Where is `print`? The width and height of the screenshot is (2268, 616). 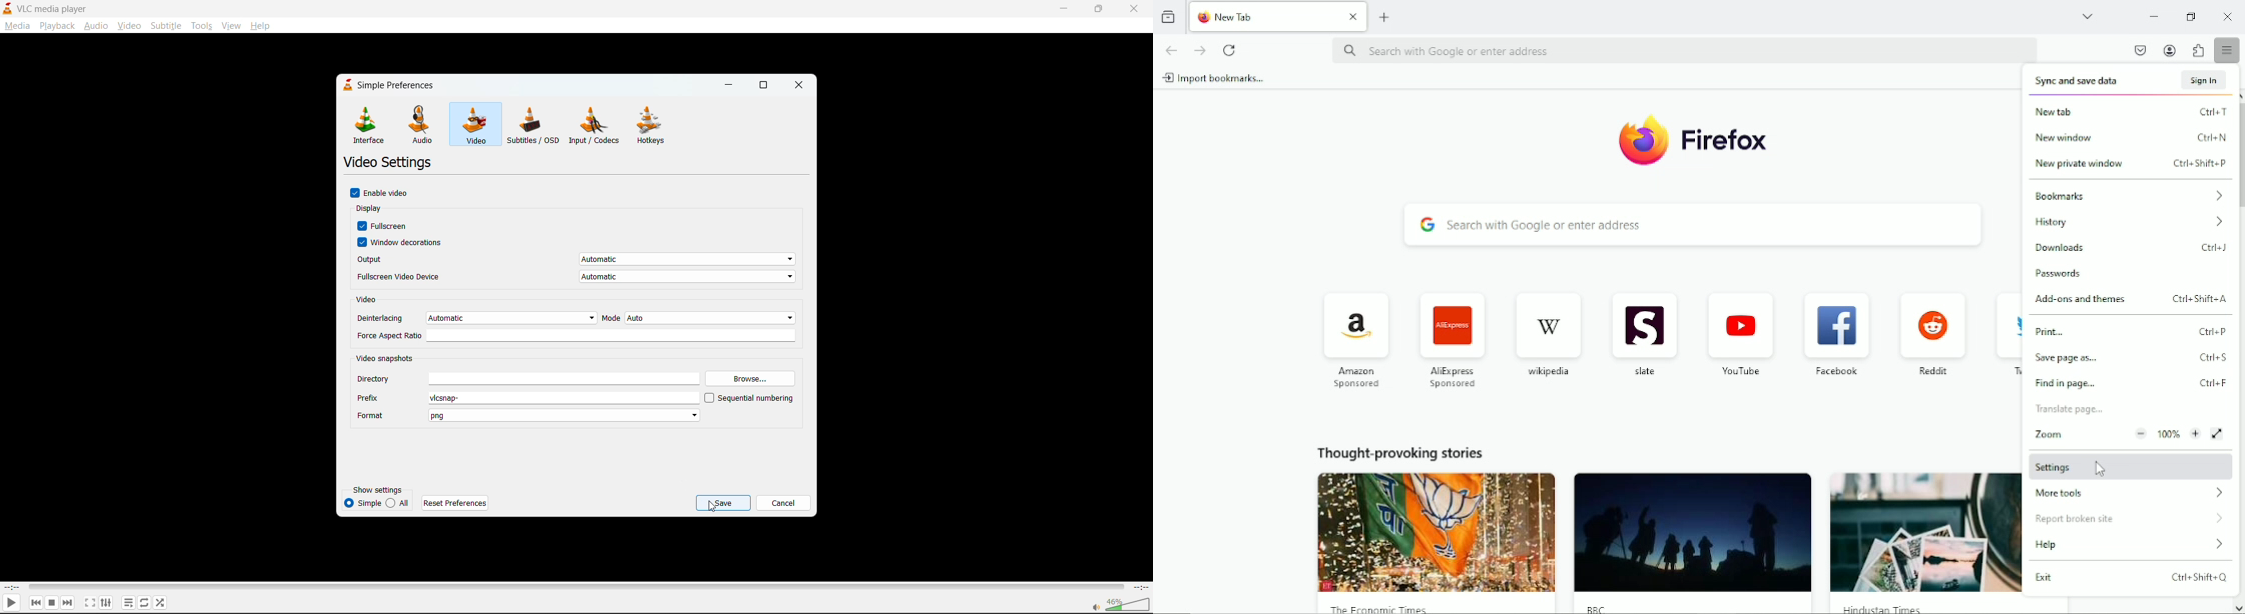 print is located at coordinates (2083, 331).